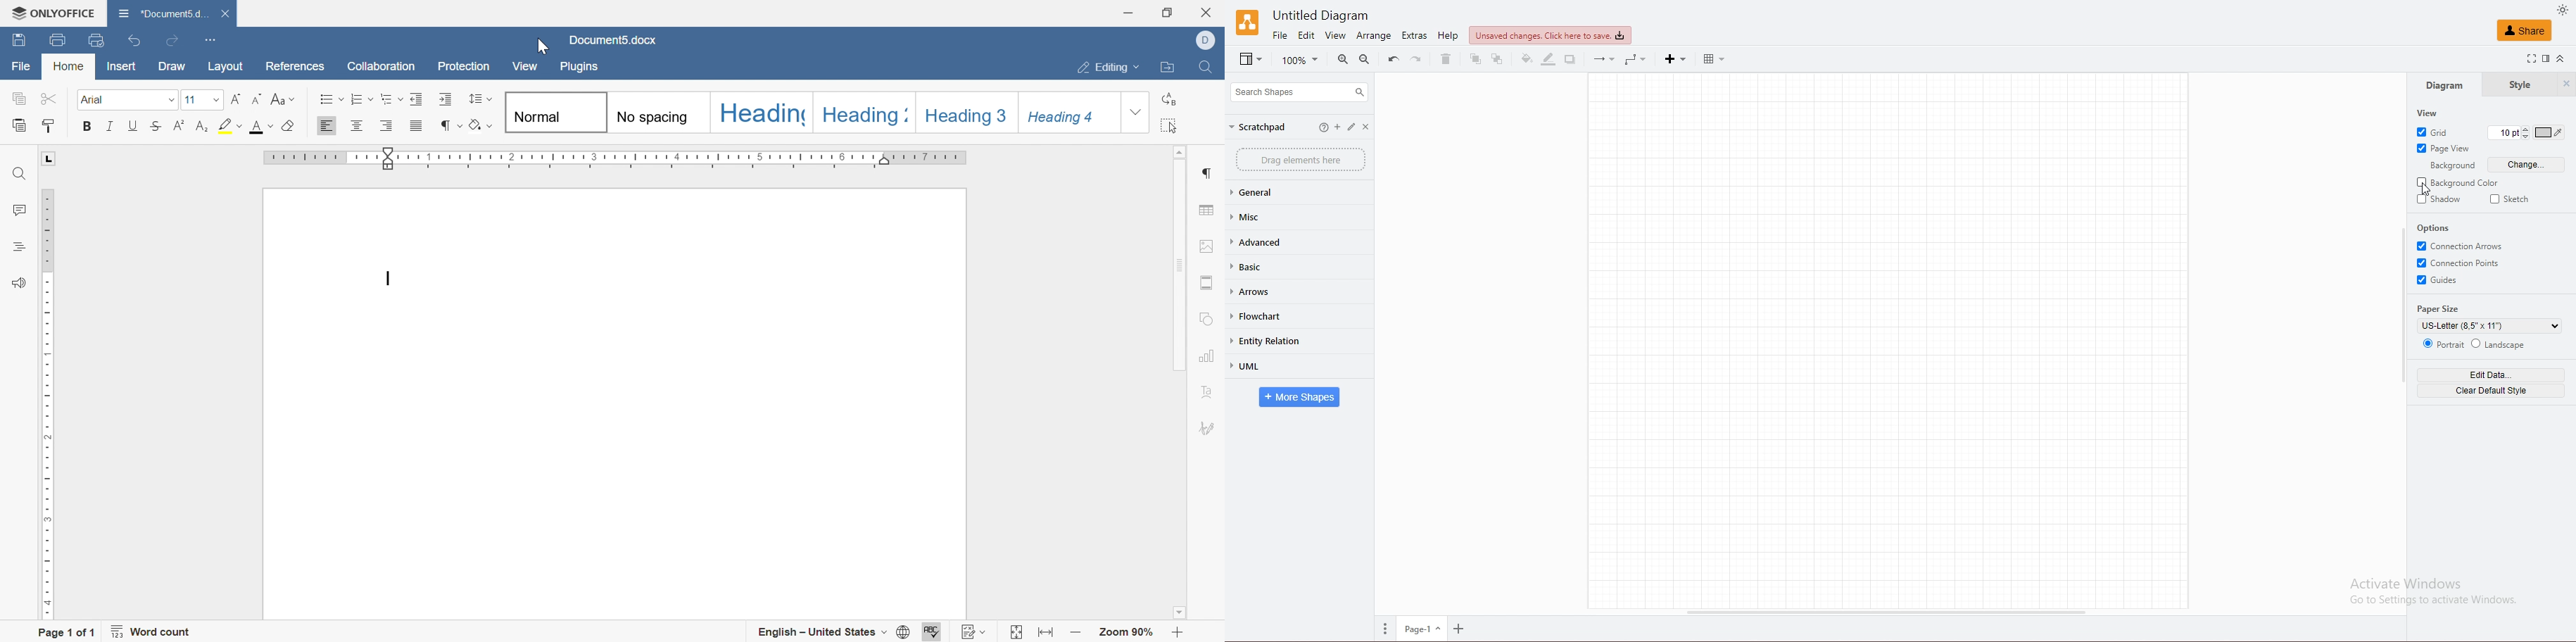  Describe the element at coordinates (317, 158) in the screenshot. I see `ruler` at that location.